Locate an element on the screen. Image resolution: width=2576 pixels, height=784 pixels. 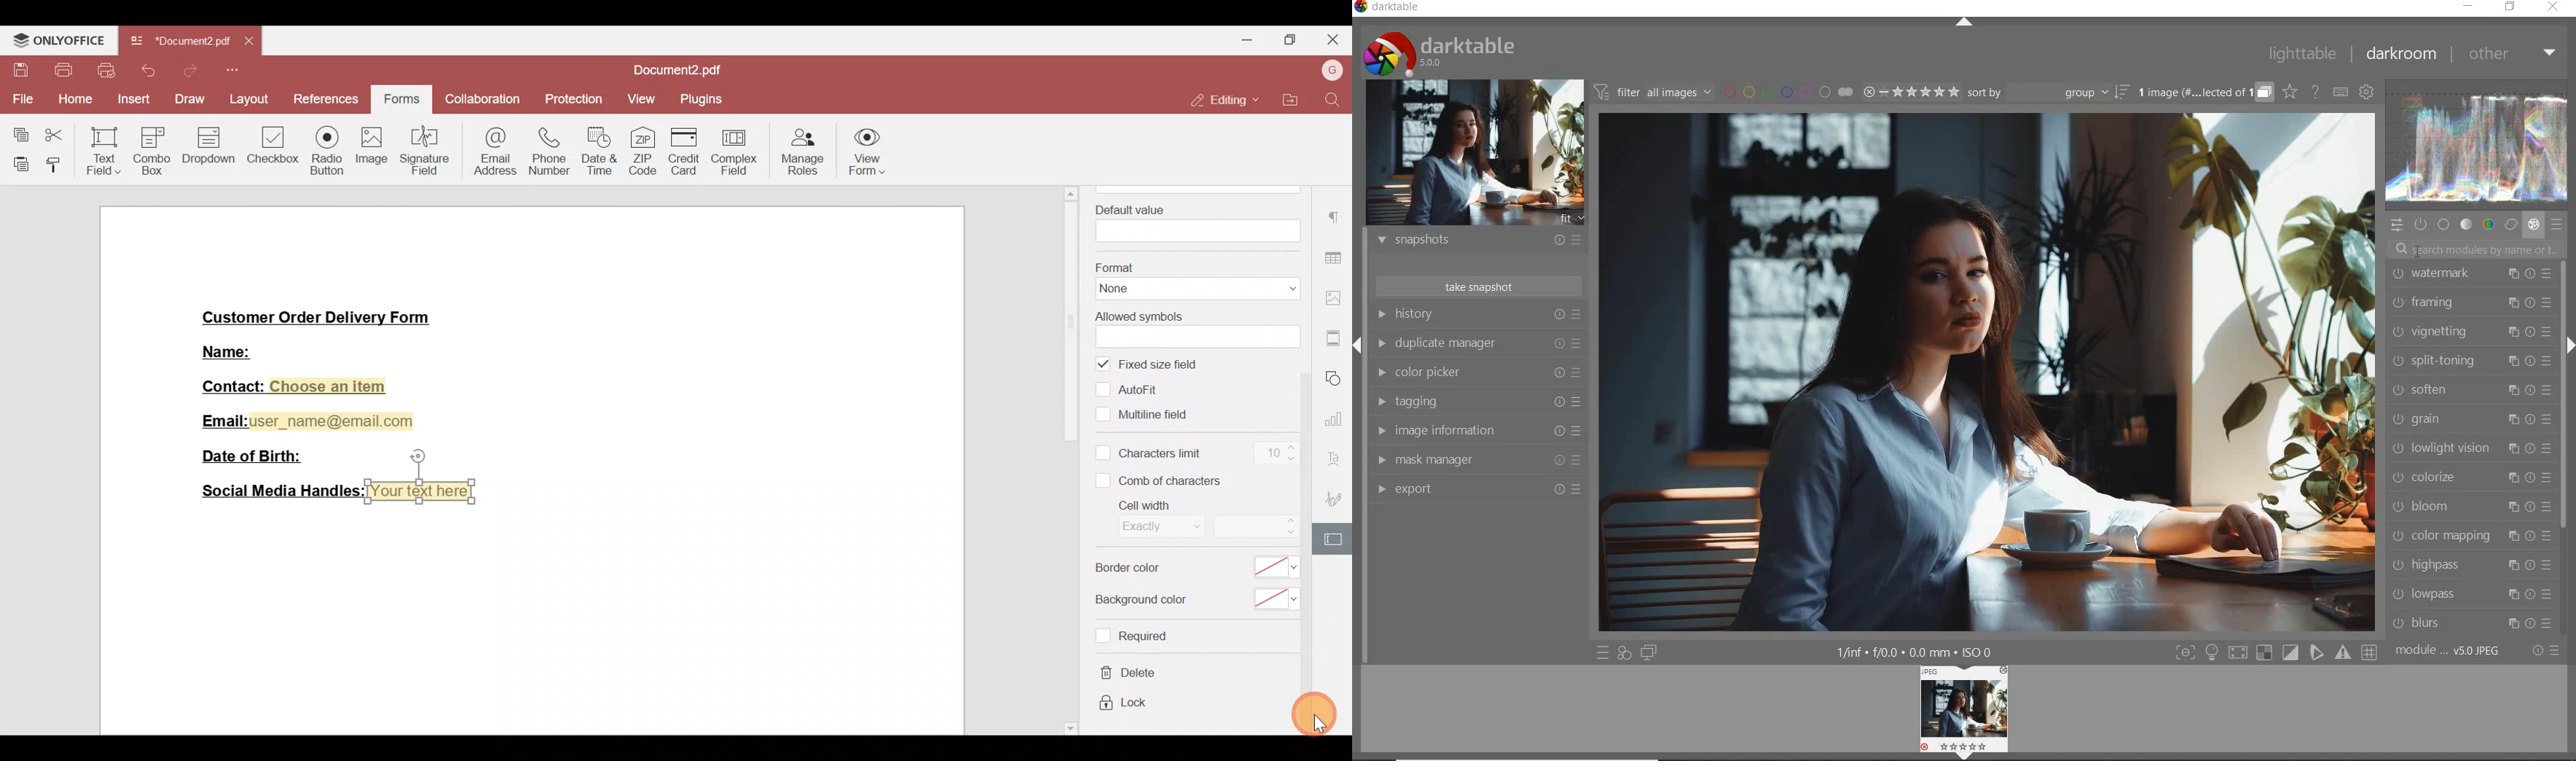
tagging is located at coordinates (1475, 401).